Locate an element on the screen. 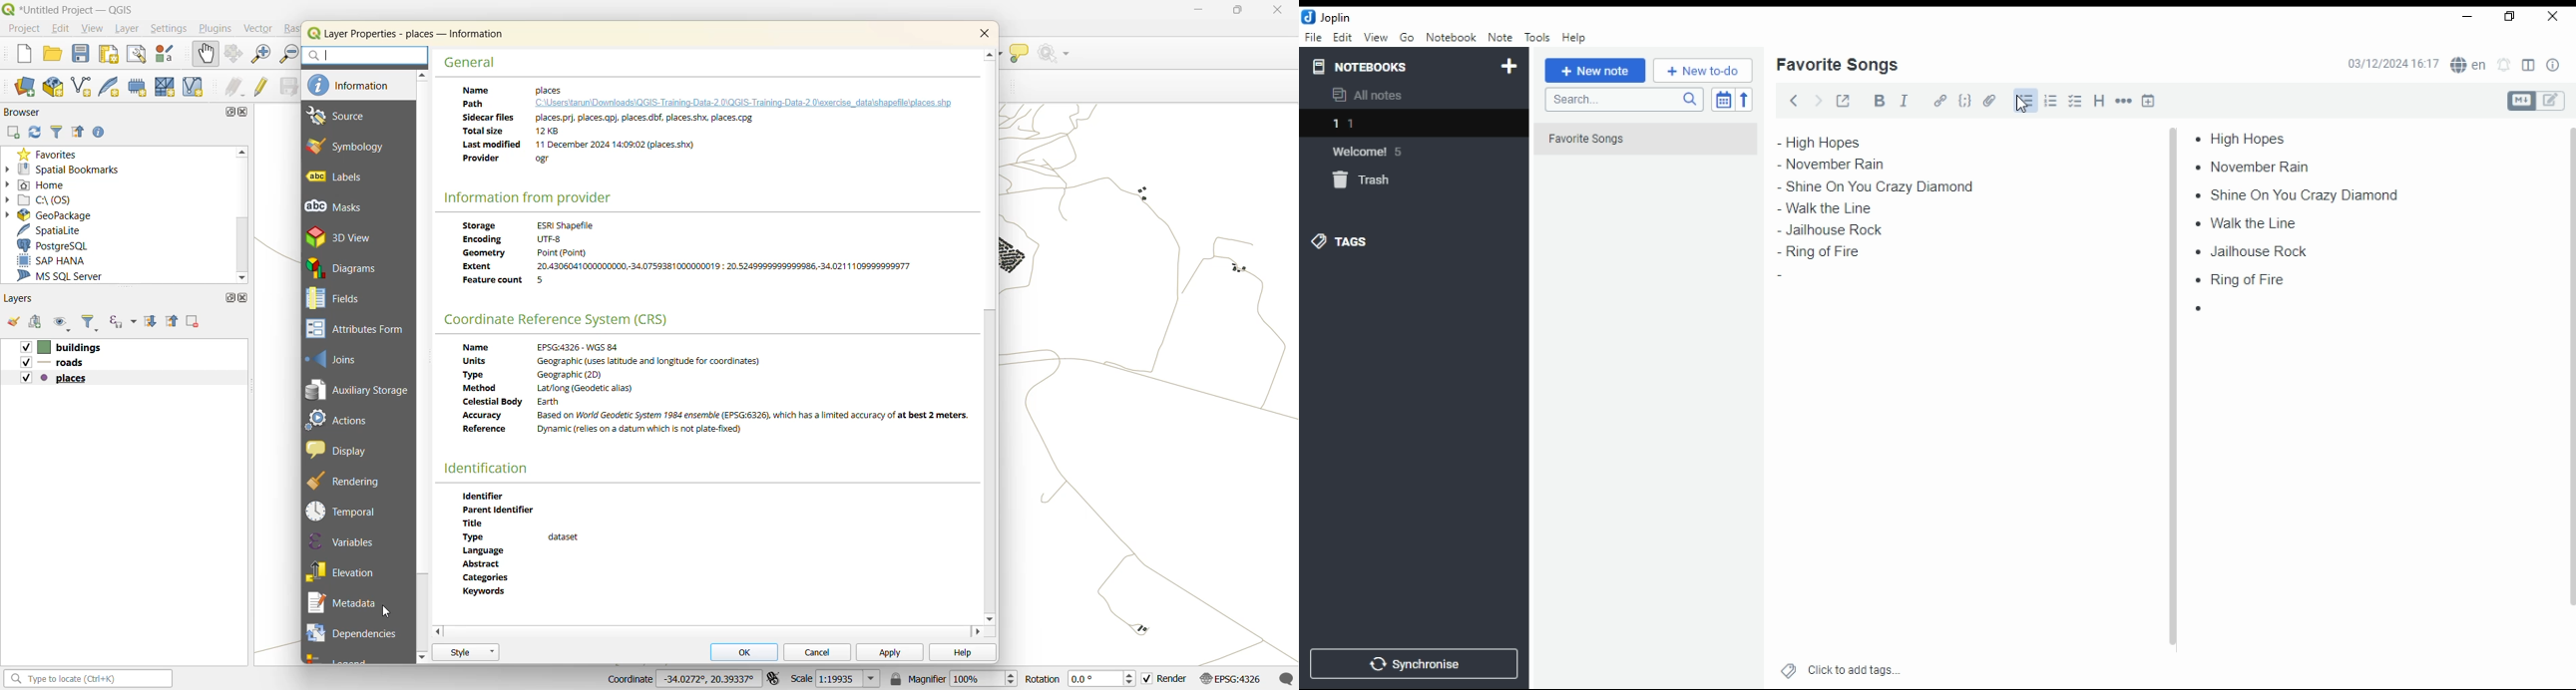  horizontal rule is located at coordinates (2125, 100).